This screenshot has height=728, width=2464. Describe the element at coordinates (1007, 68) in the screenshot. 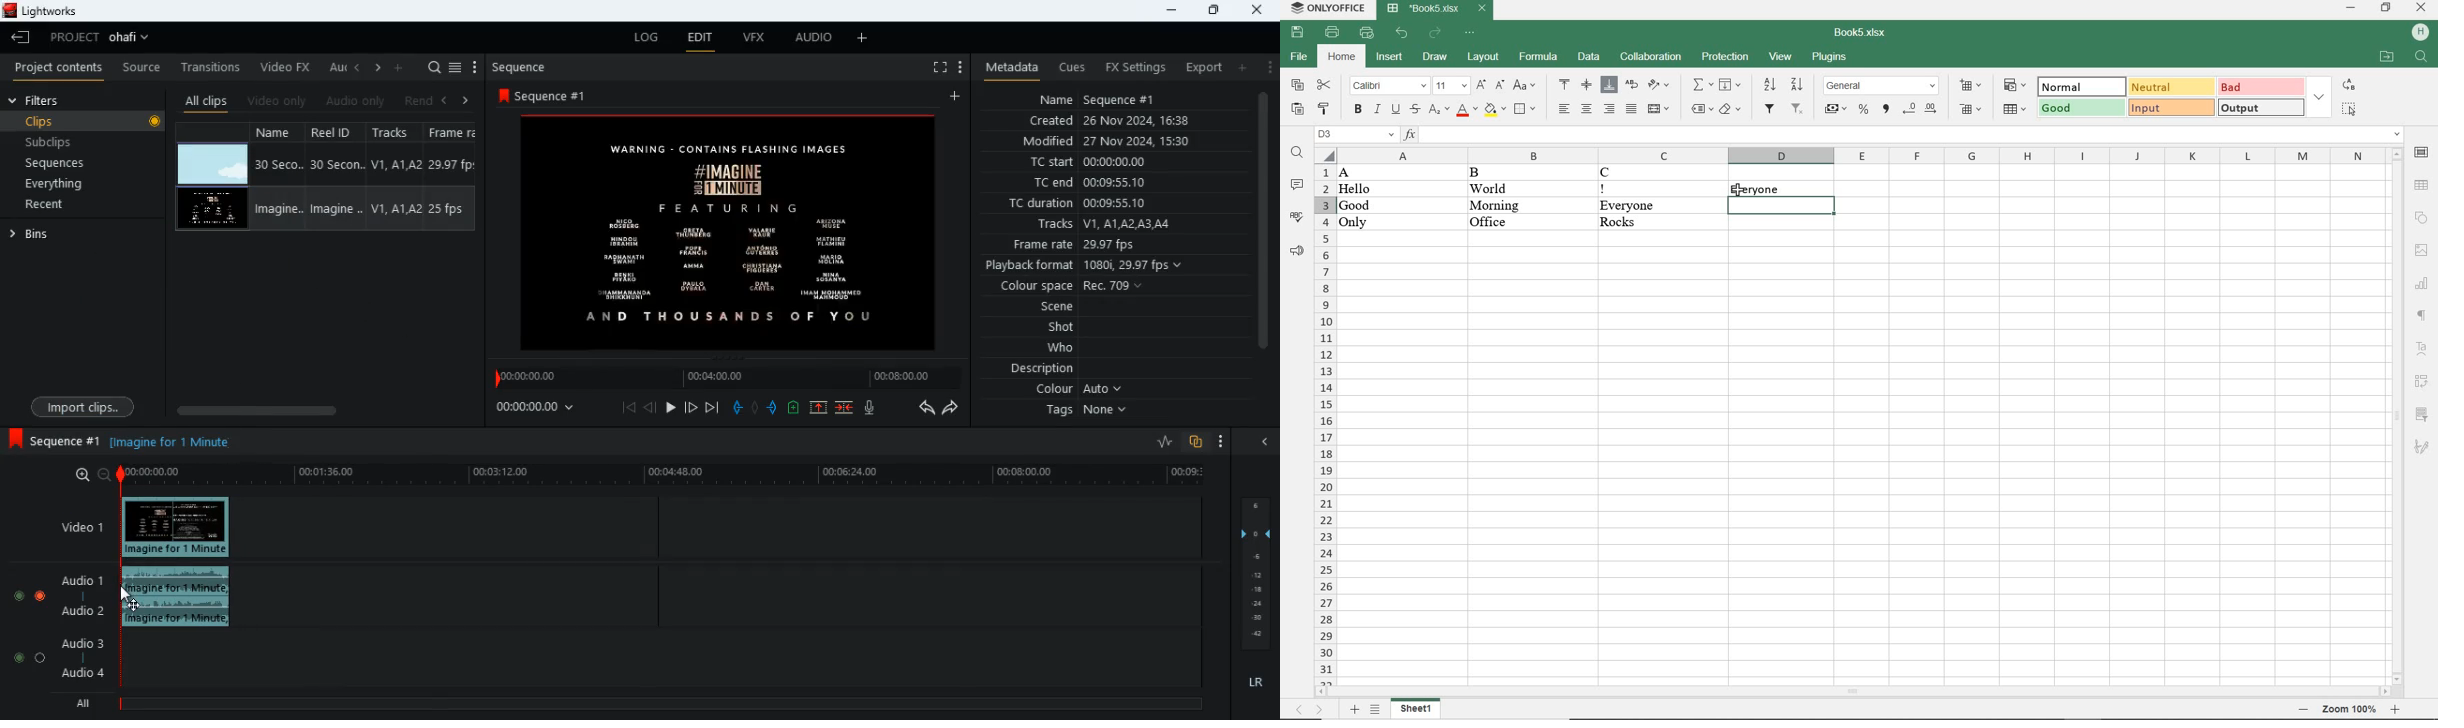

I see `metadata` at that location.